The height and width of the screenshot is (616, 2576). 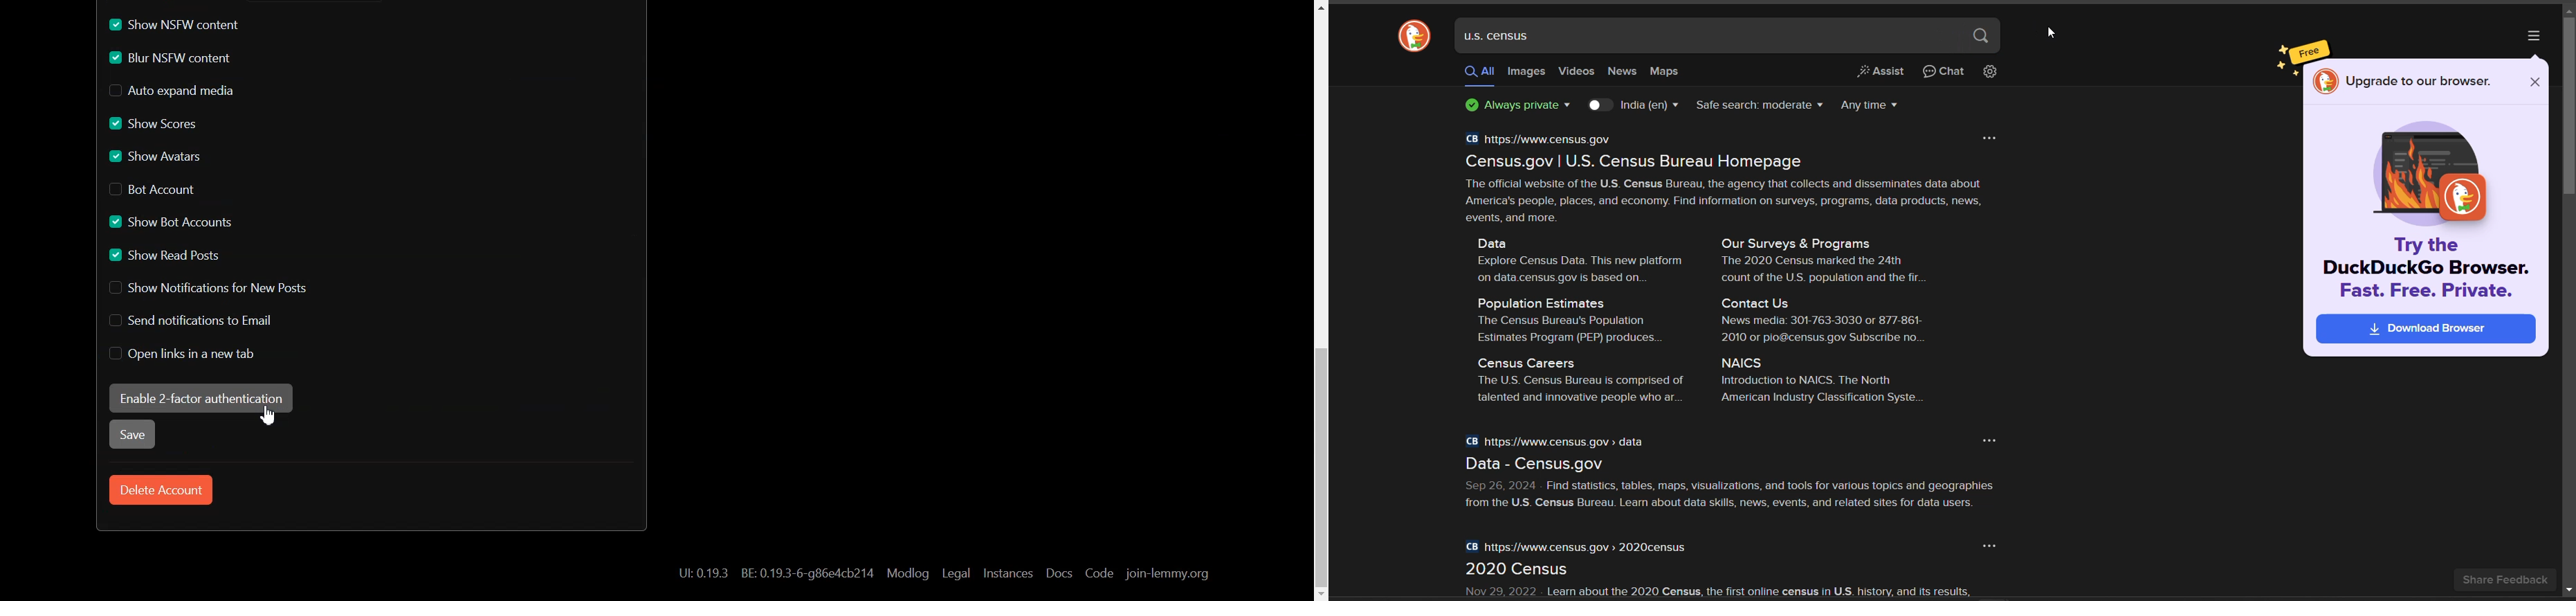 What do you see at coordinates (1317, 300) in the screenshot?
I see `Scroll bar` at bounding box center [1317, 300].